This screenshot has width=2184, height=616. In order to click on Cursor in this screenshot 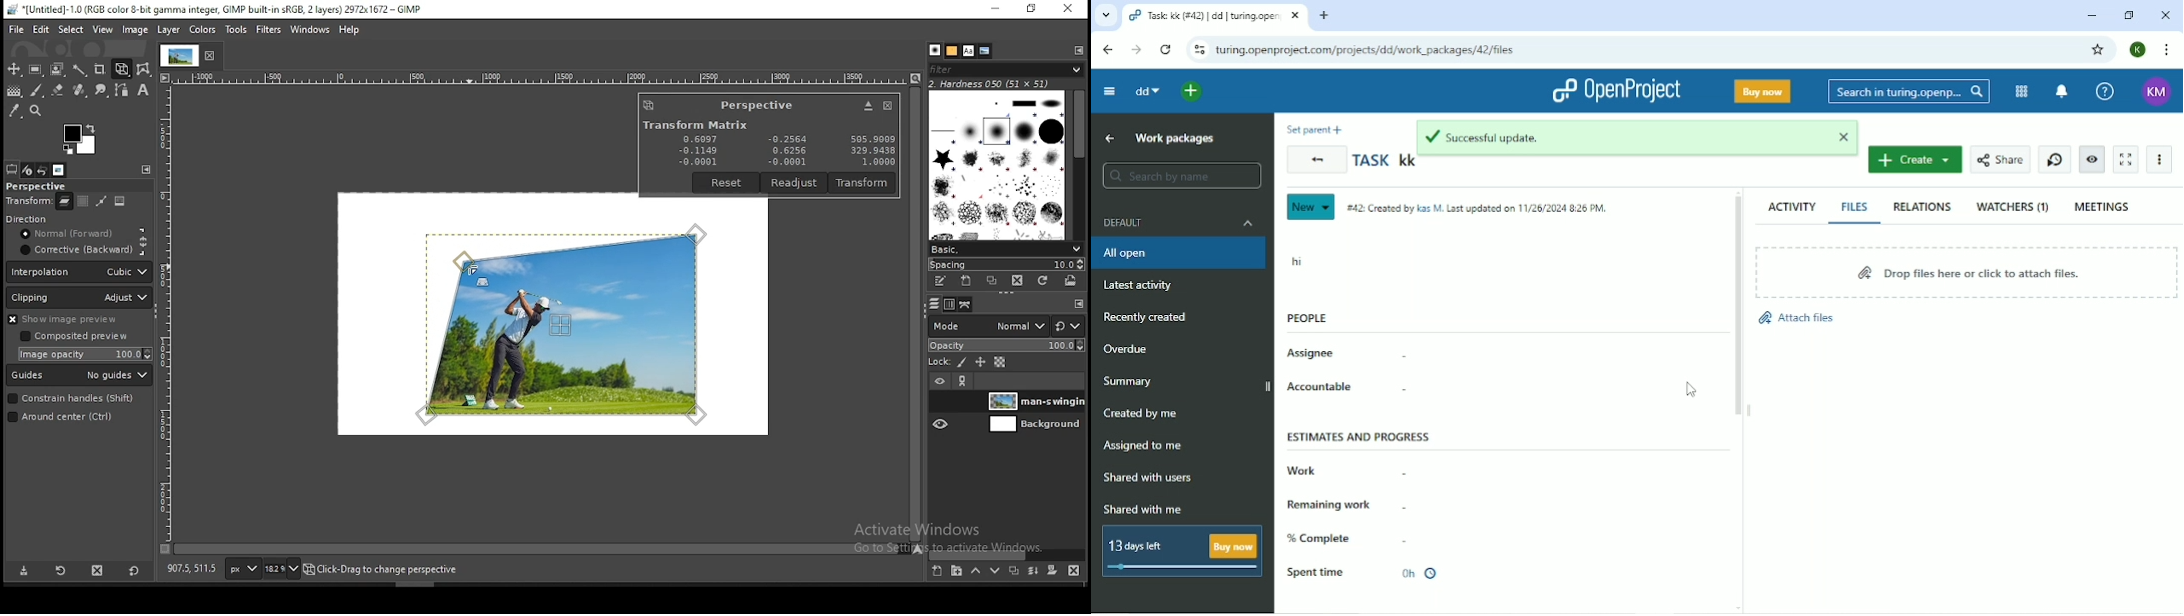, I will do `click(1692, 391)`.